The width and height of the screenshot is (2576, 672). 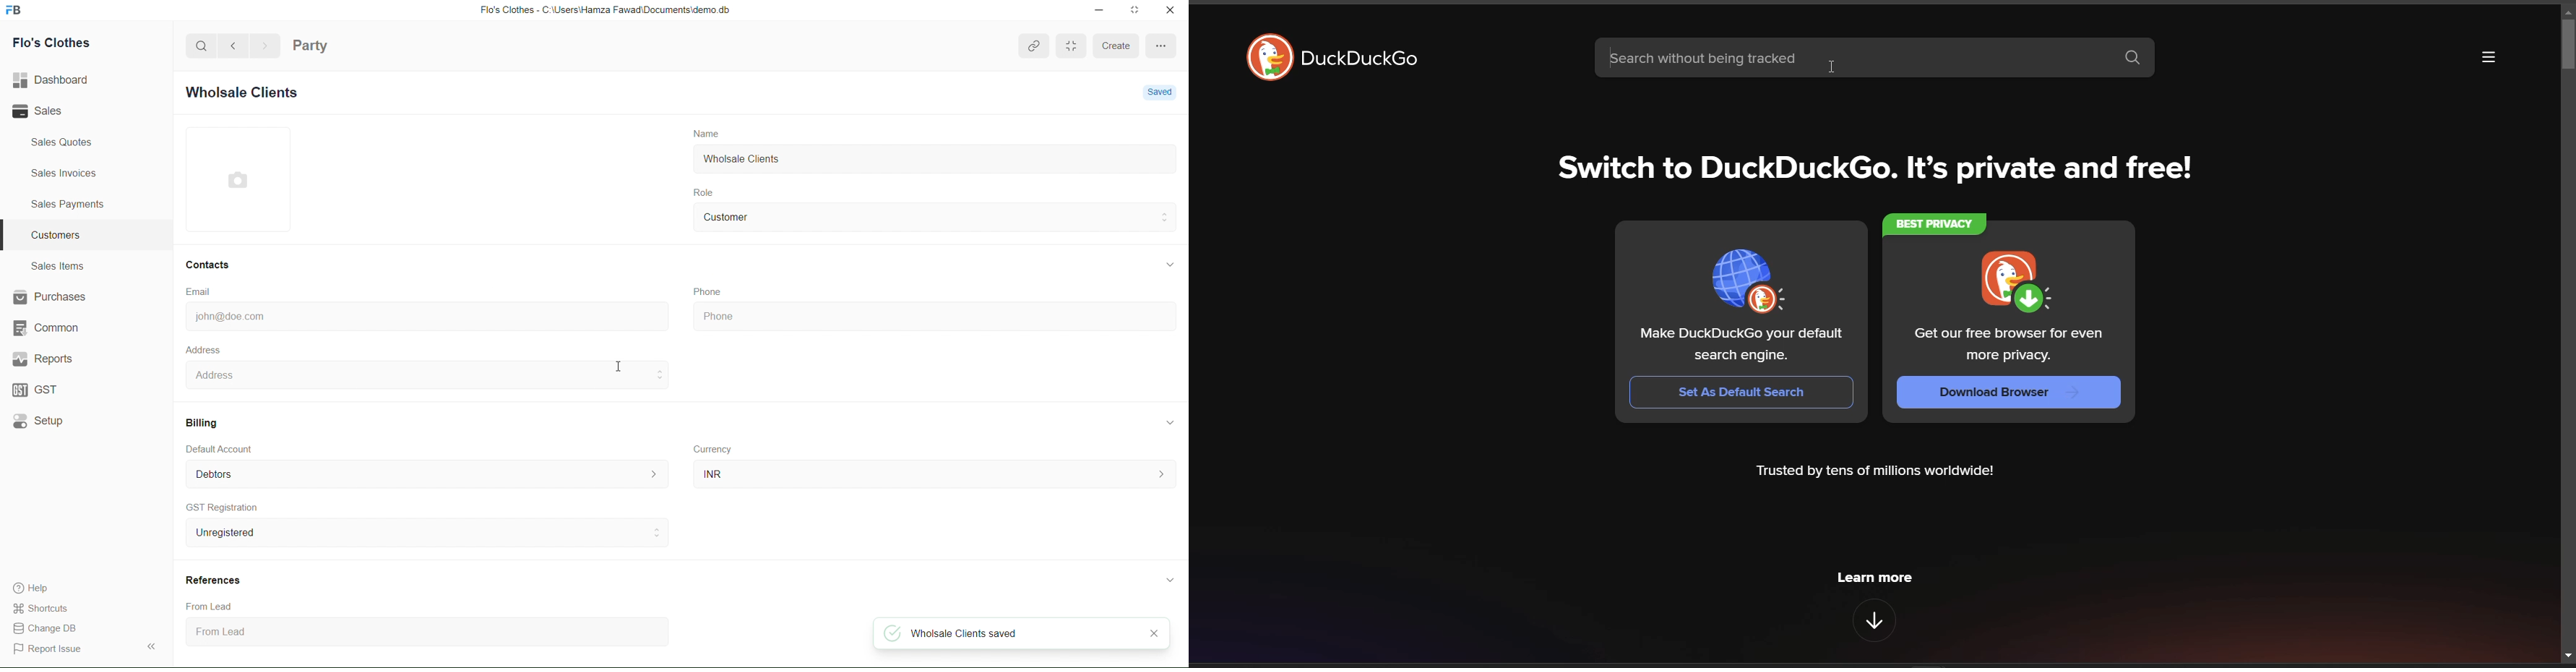 I want to click on Download Browser, so click(x=2009, y=393).